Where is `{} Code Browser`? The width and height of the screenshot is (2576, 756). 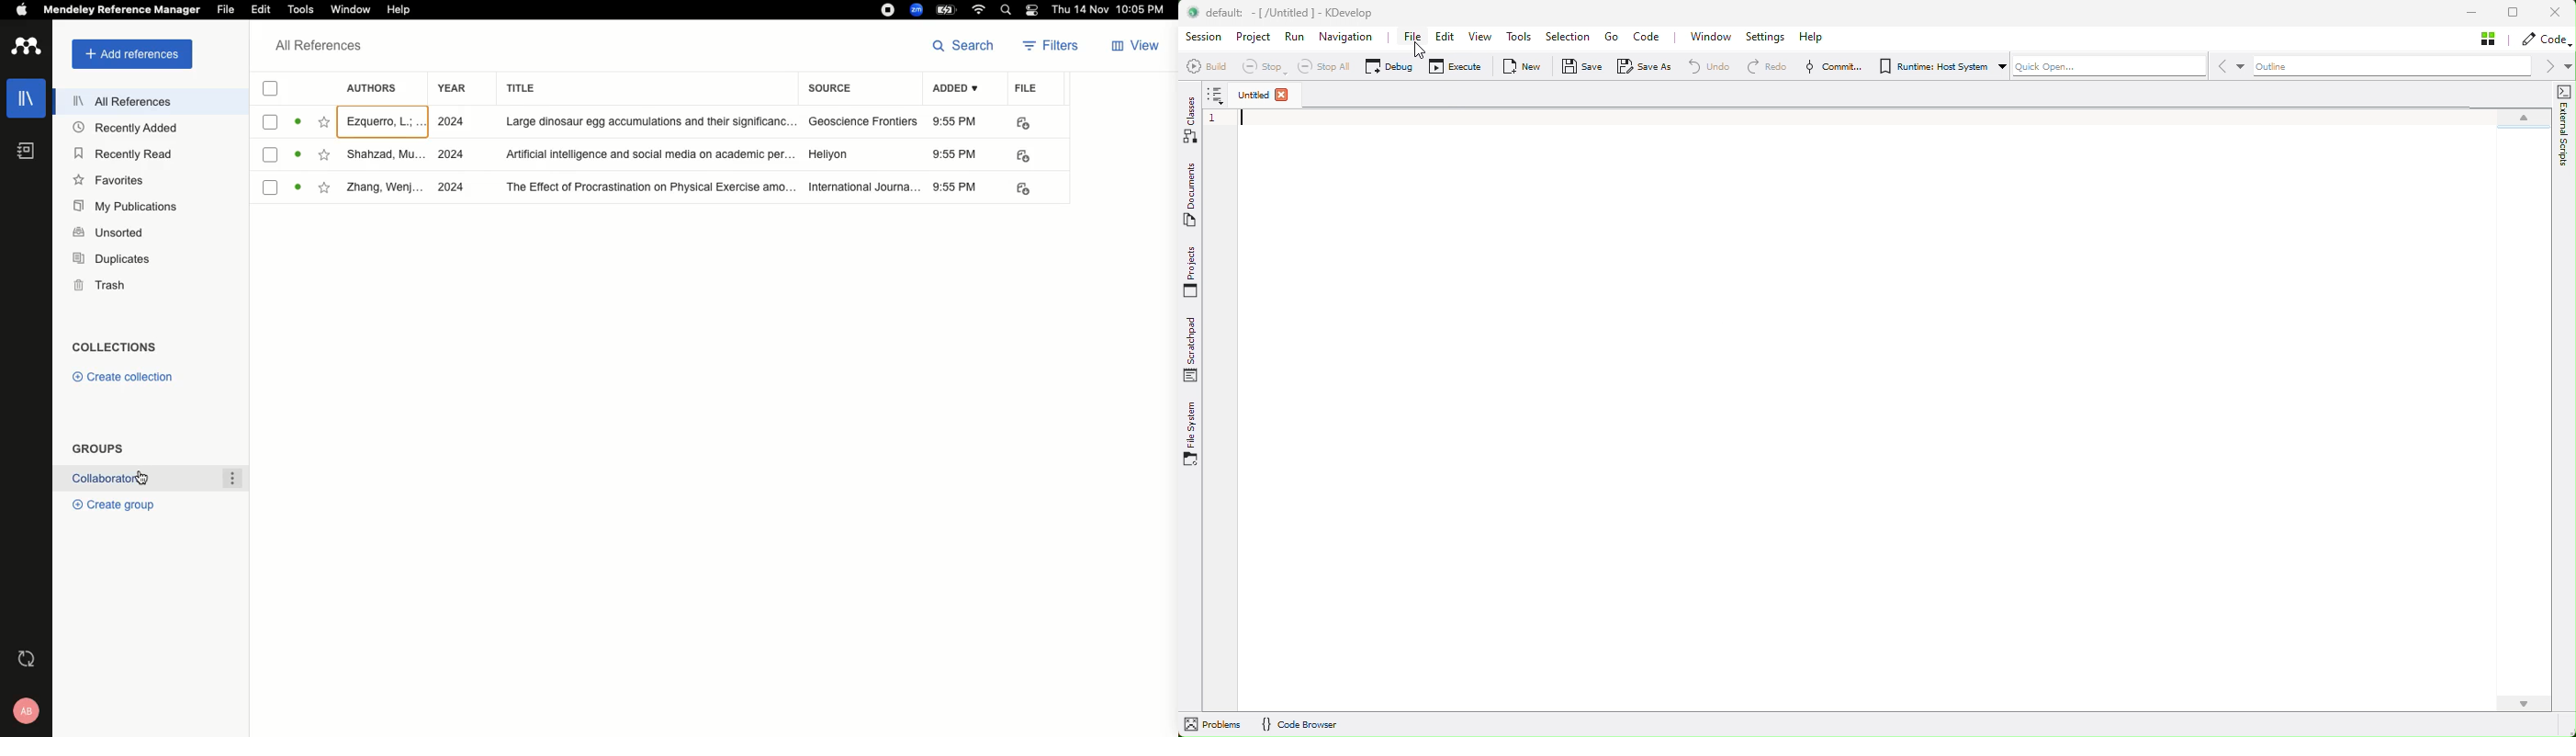 {} Code Browser is located at coordinates (1299, 725).